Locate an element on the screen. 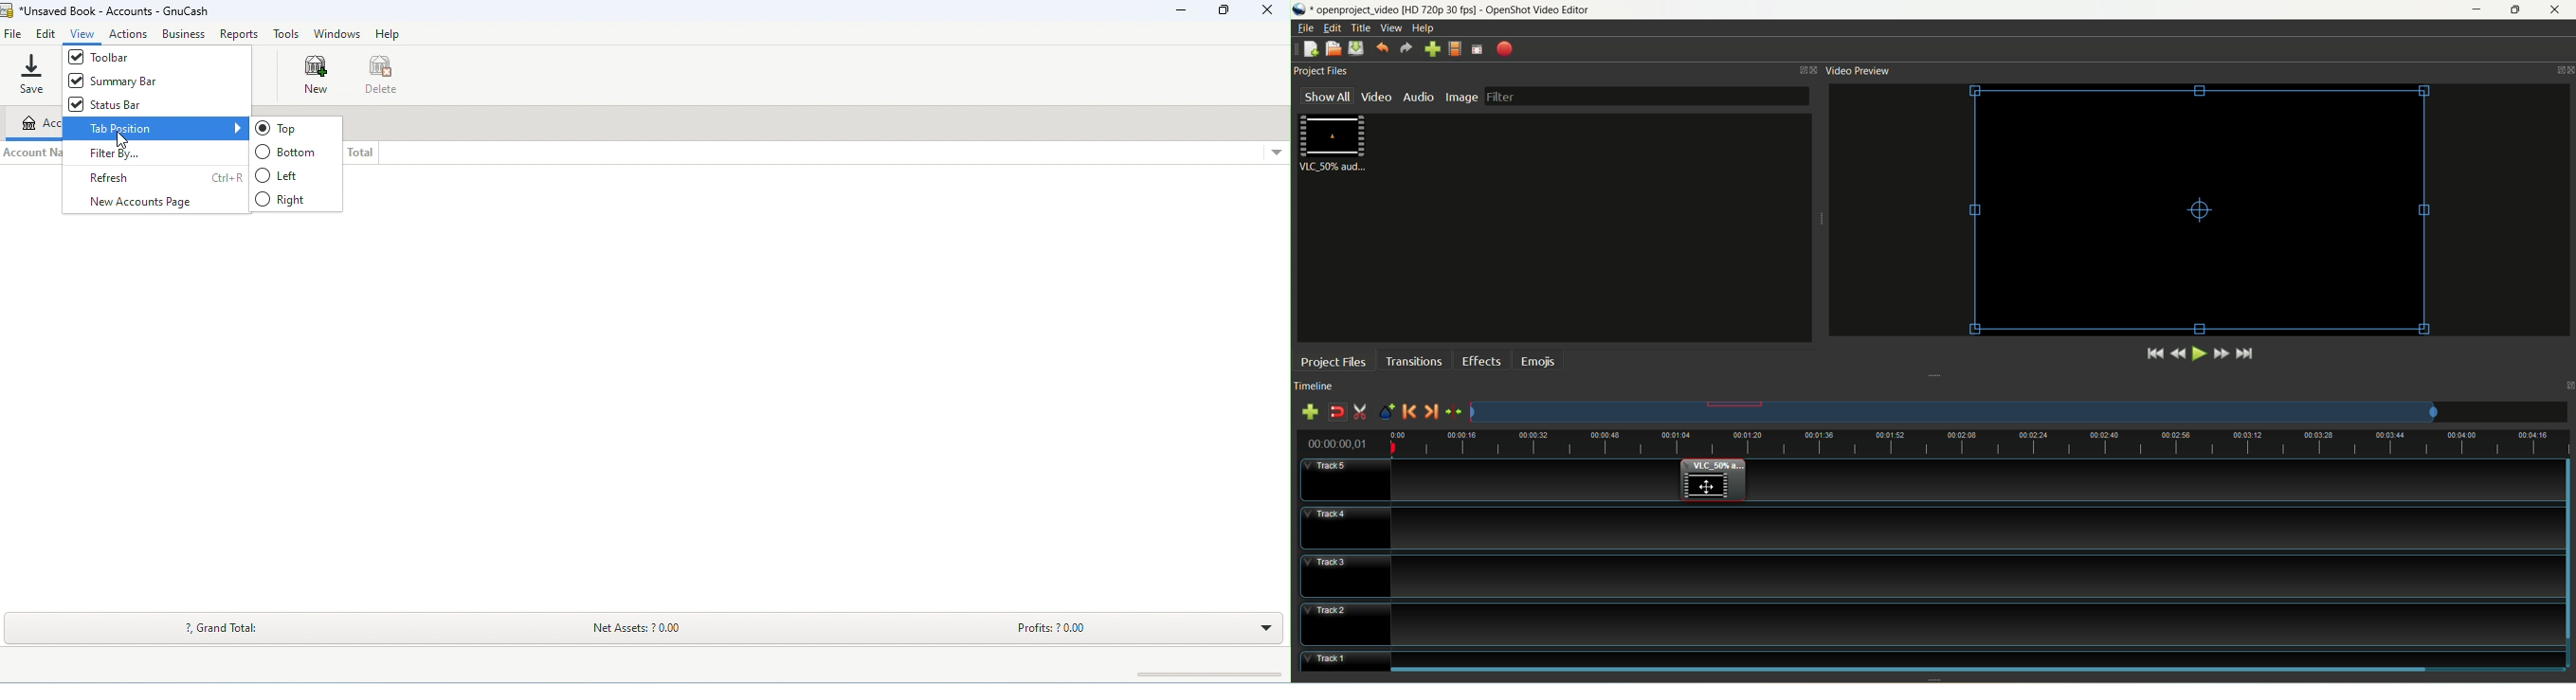 This screenshot has width=2576, height=700. view is located at coordinates (1392, 27).